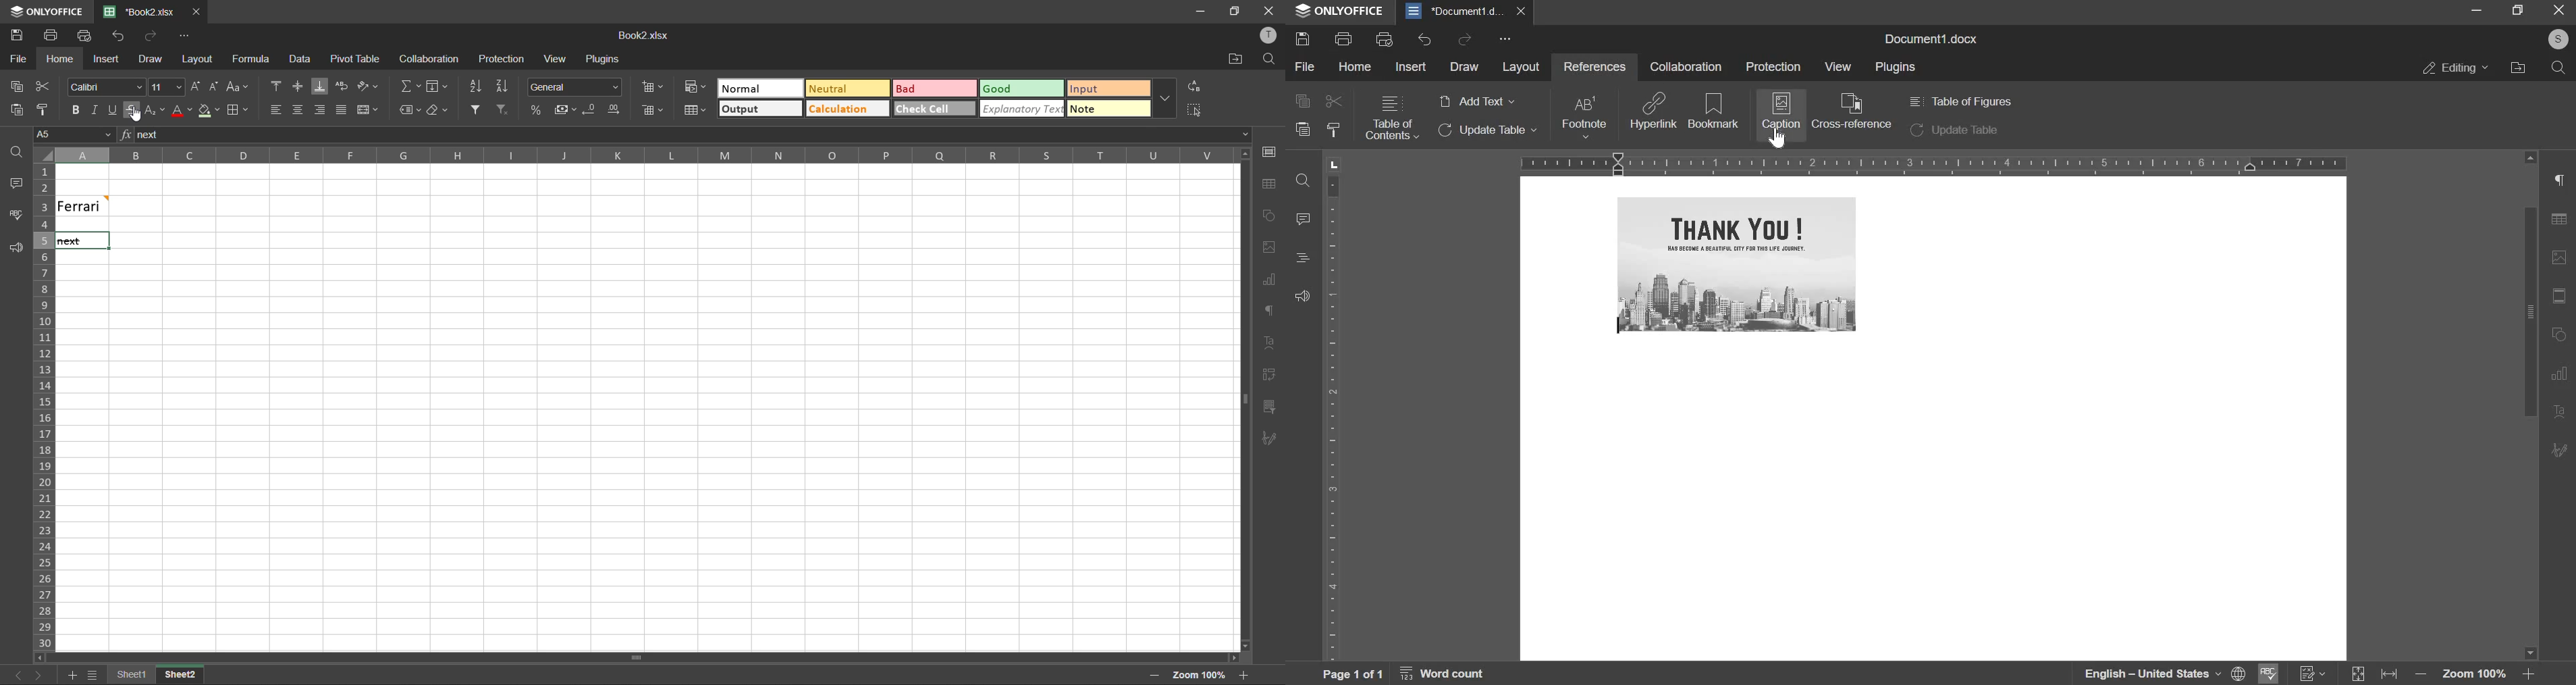  I want to click on pivot table, so click(1271, 374).